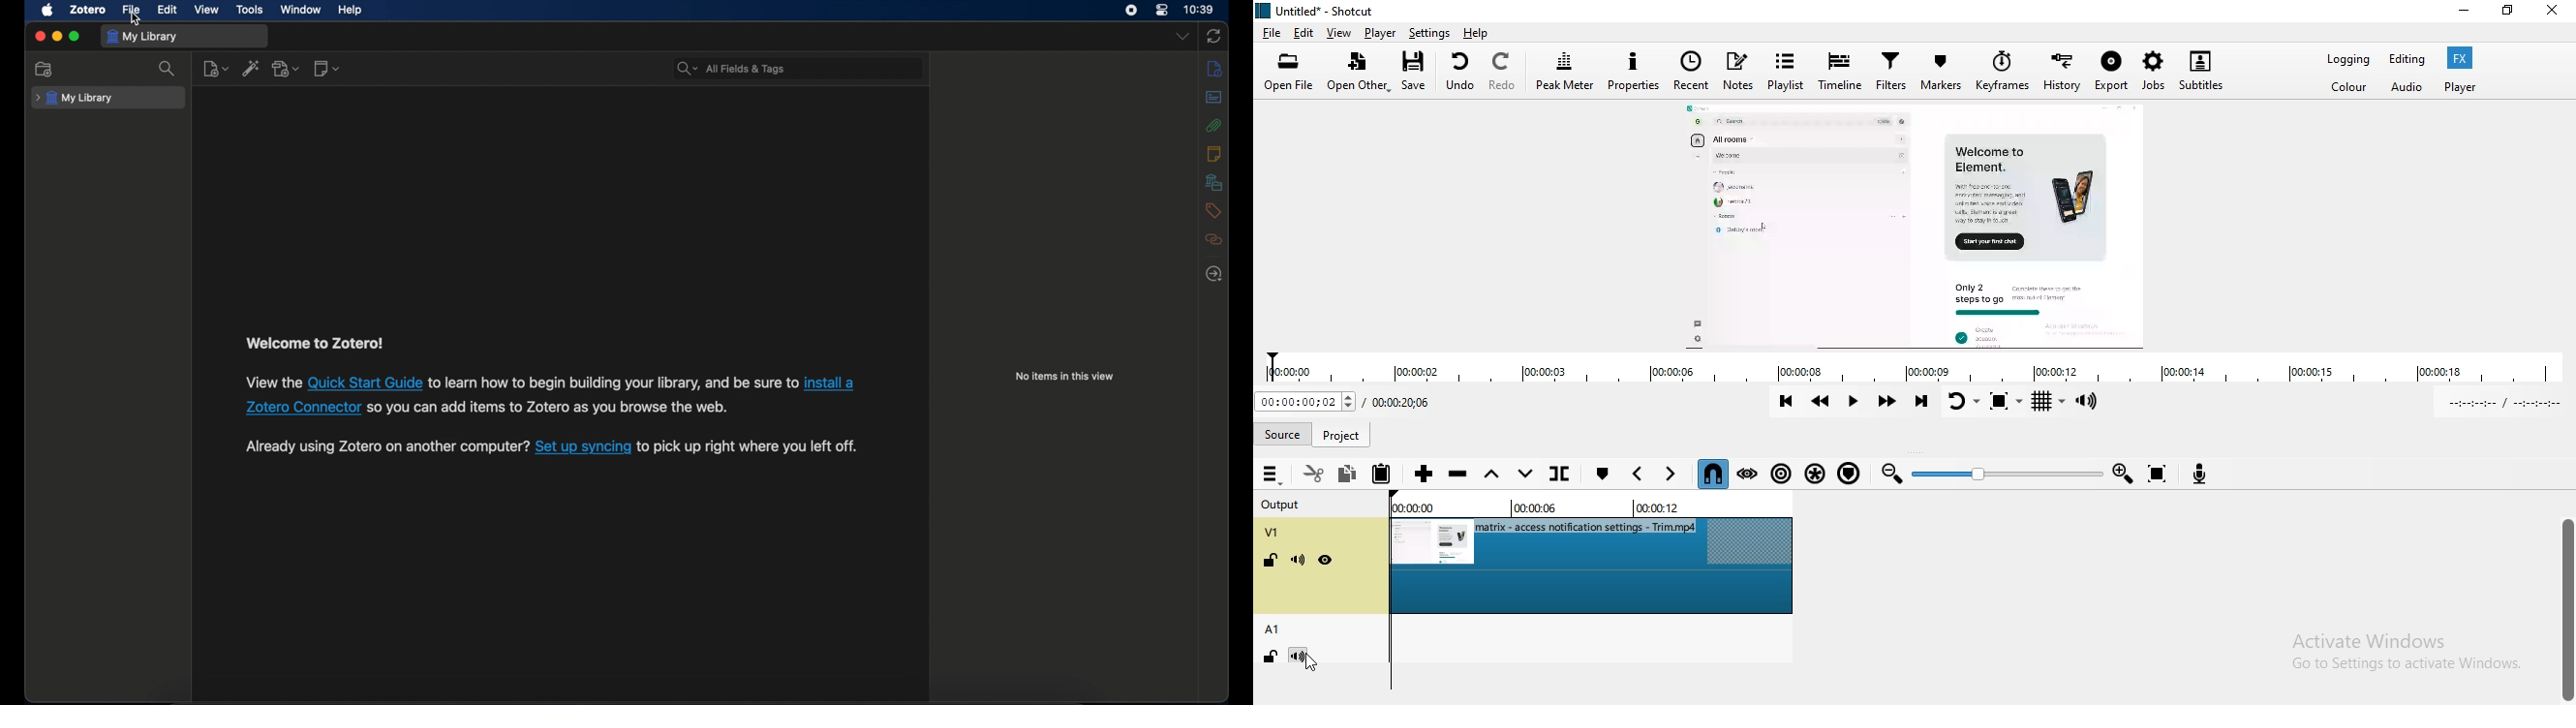  Describe the element at coordinates (749, 446) in the screenshot. I see `to pick up right where you left off.` at that location.